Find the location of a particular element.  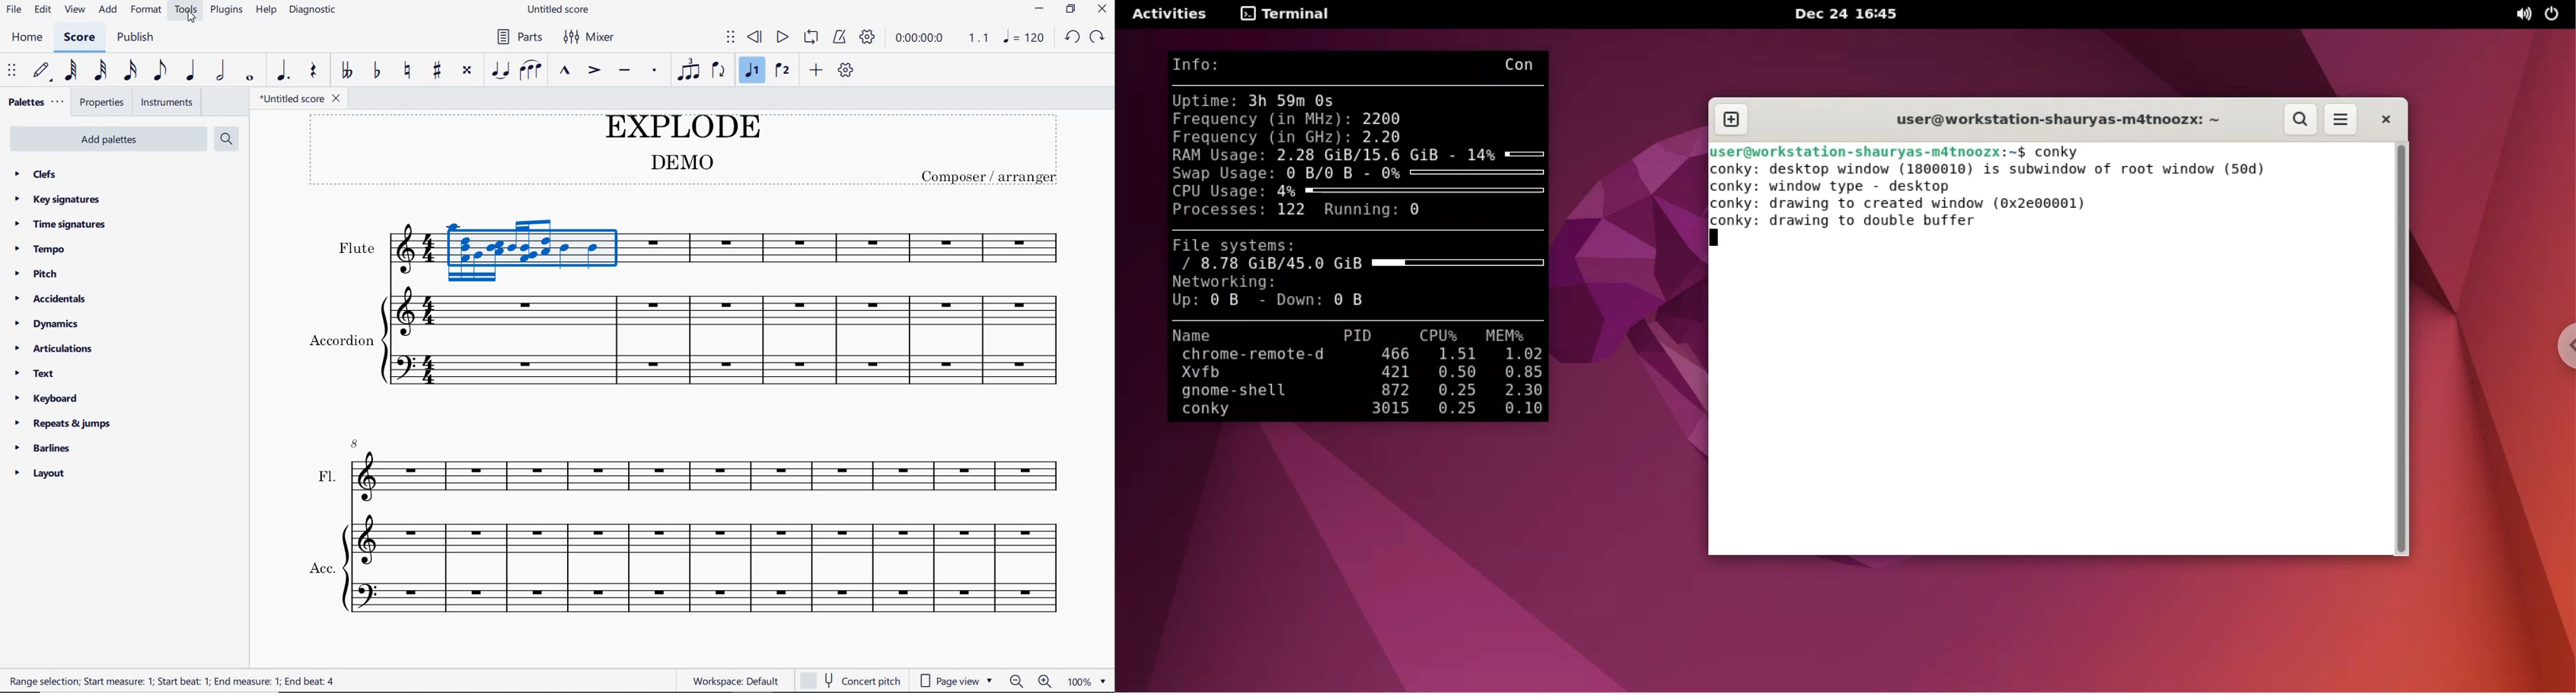

flip direction is located at coordinates (719, 70).